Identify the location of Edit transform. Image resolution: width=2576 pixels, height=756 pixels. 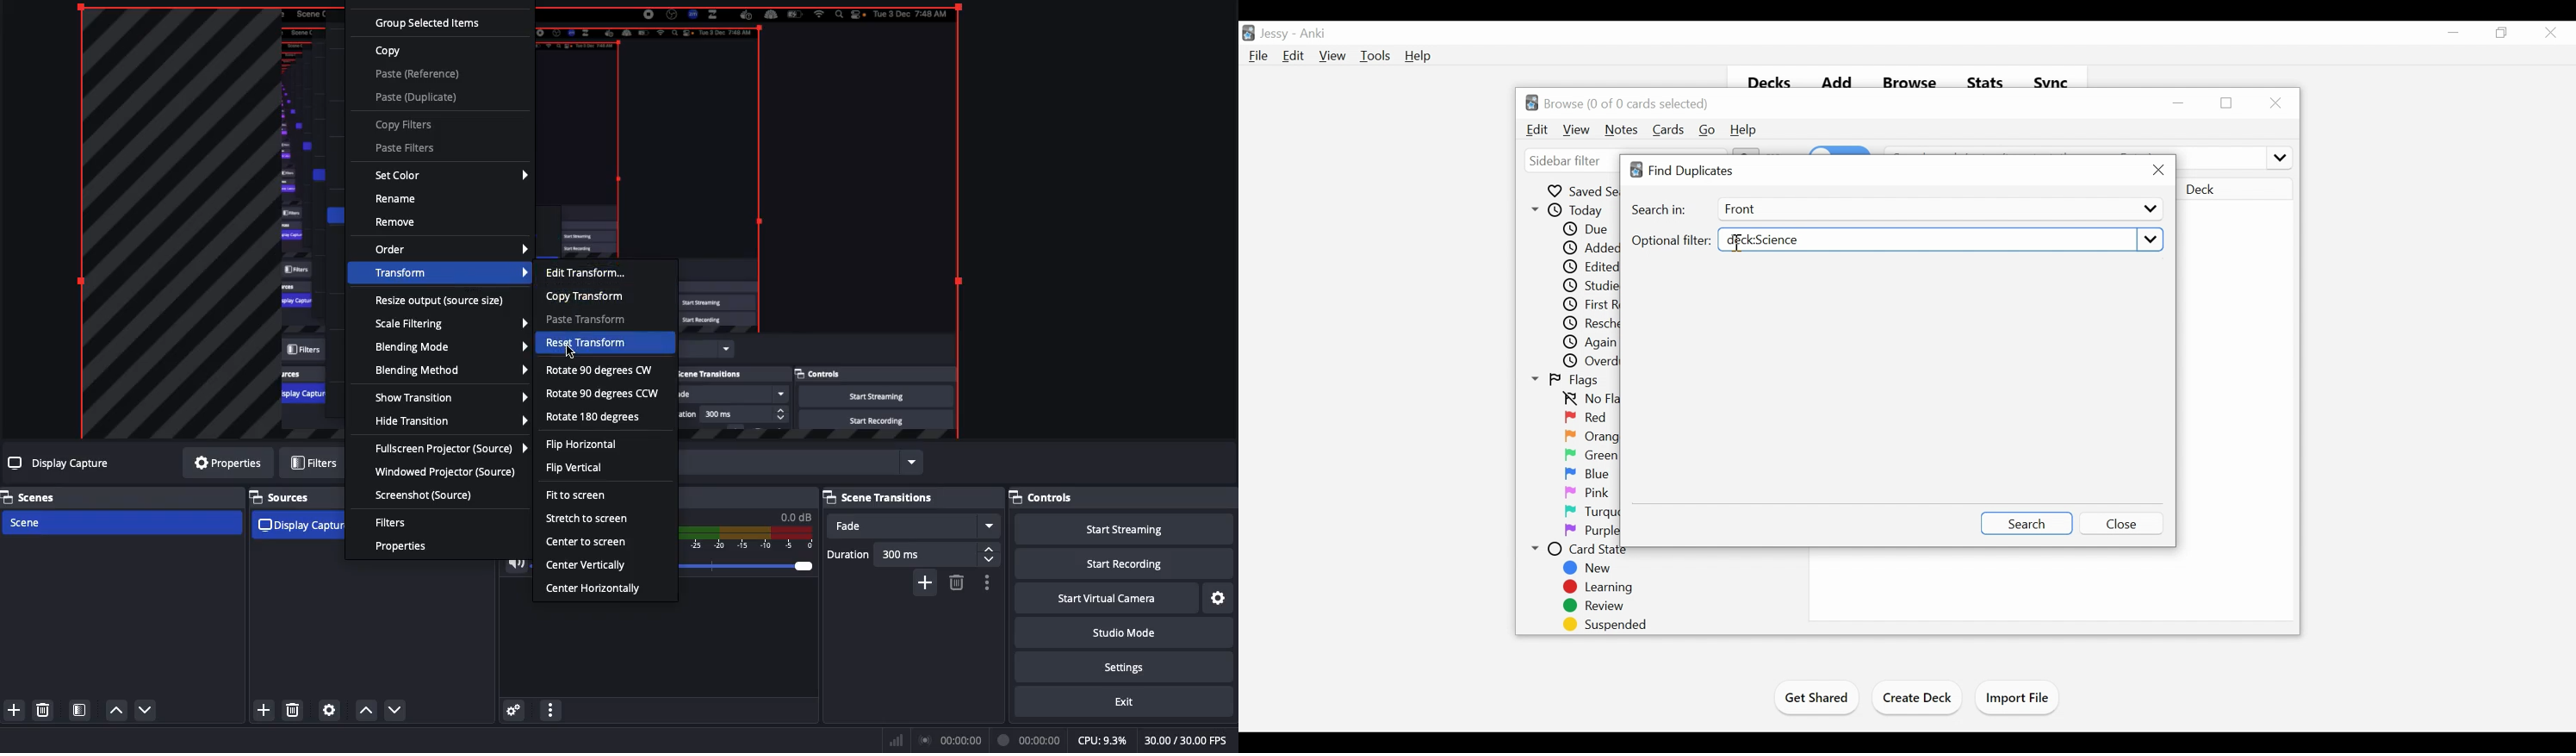
(590, 273).